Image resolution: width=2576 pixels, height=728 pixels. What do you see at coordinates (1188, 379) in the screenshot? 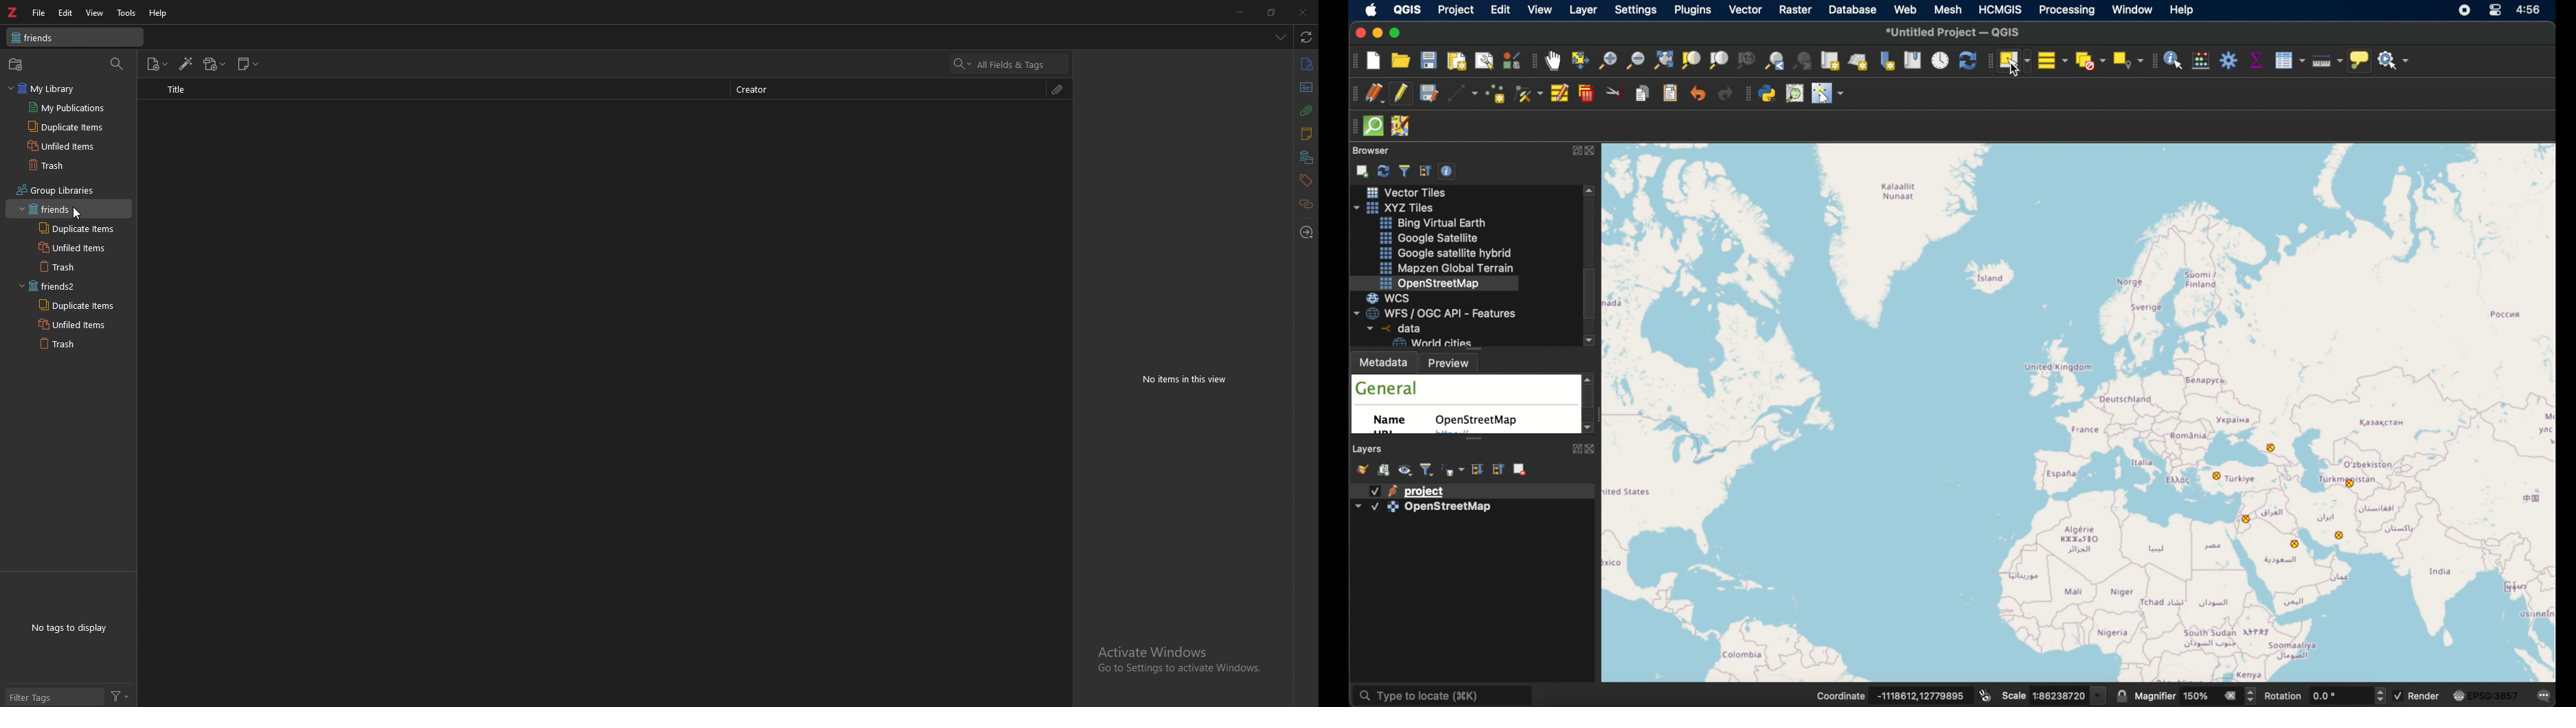
I see `No items in this view` at bounding box center [1188, 379].